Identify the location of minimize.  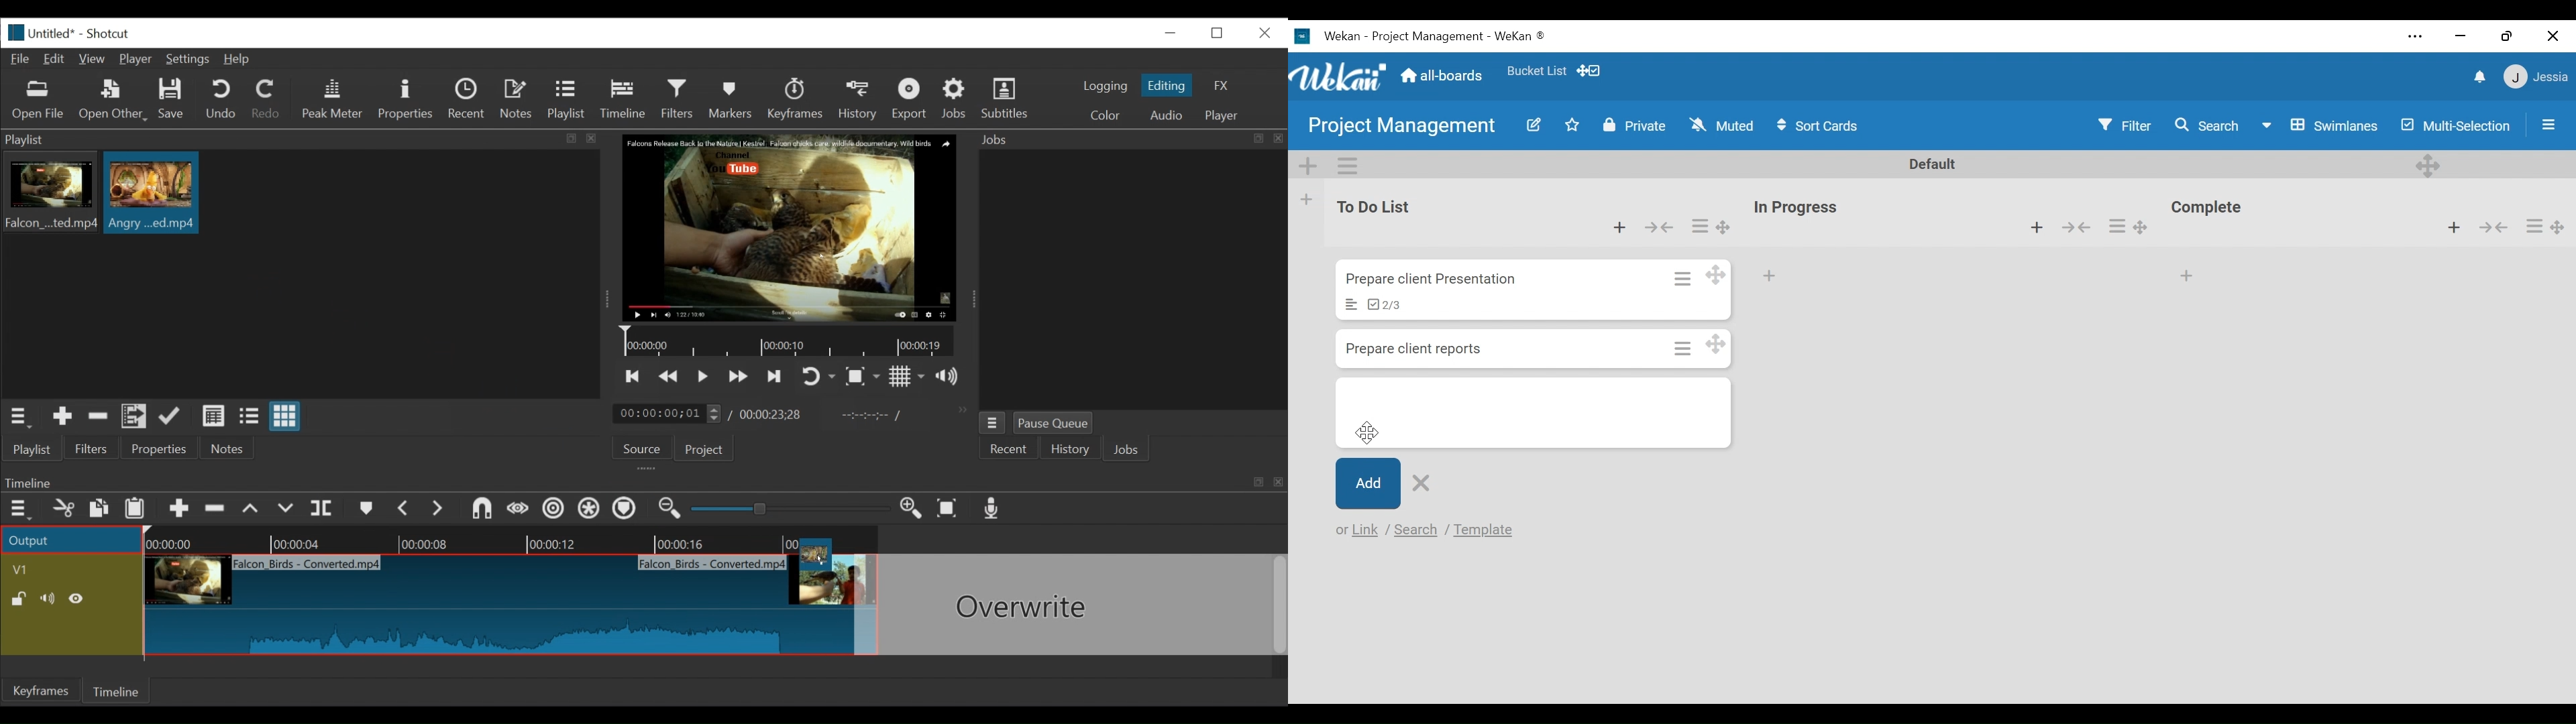
(2461, 35).